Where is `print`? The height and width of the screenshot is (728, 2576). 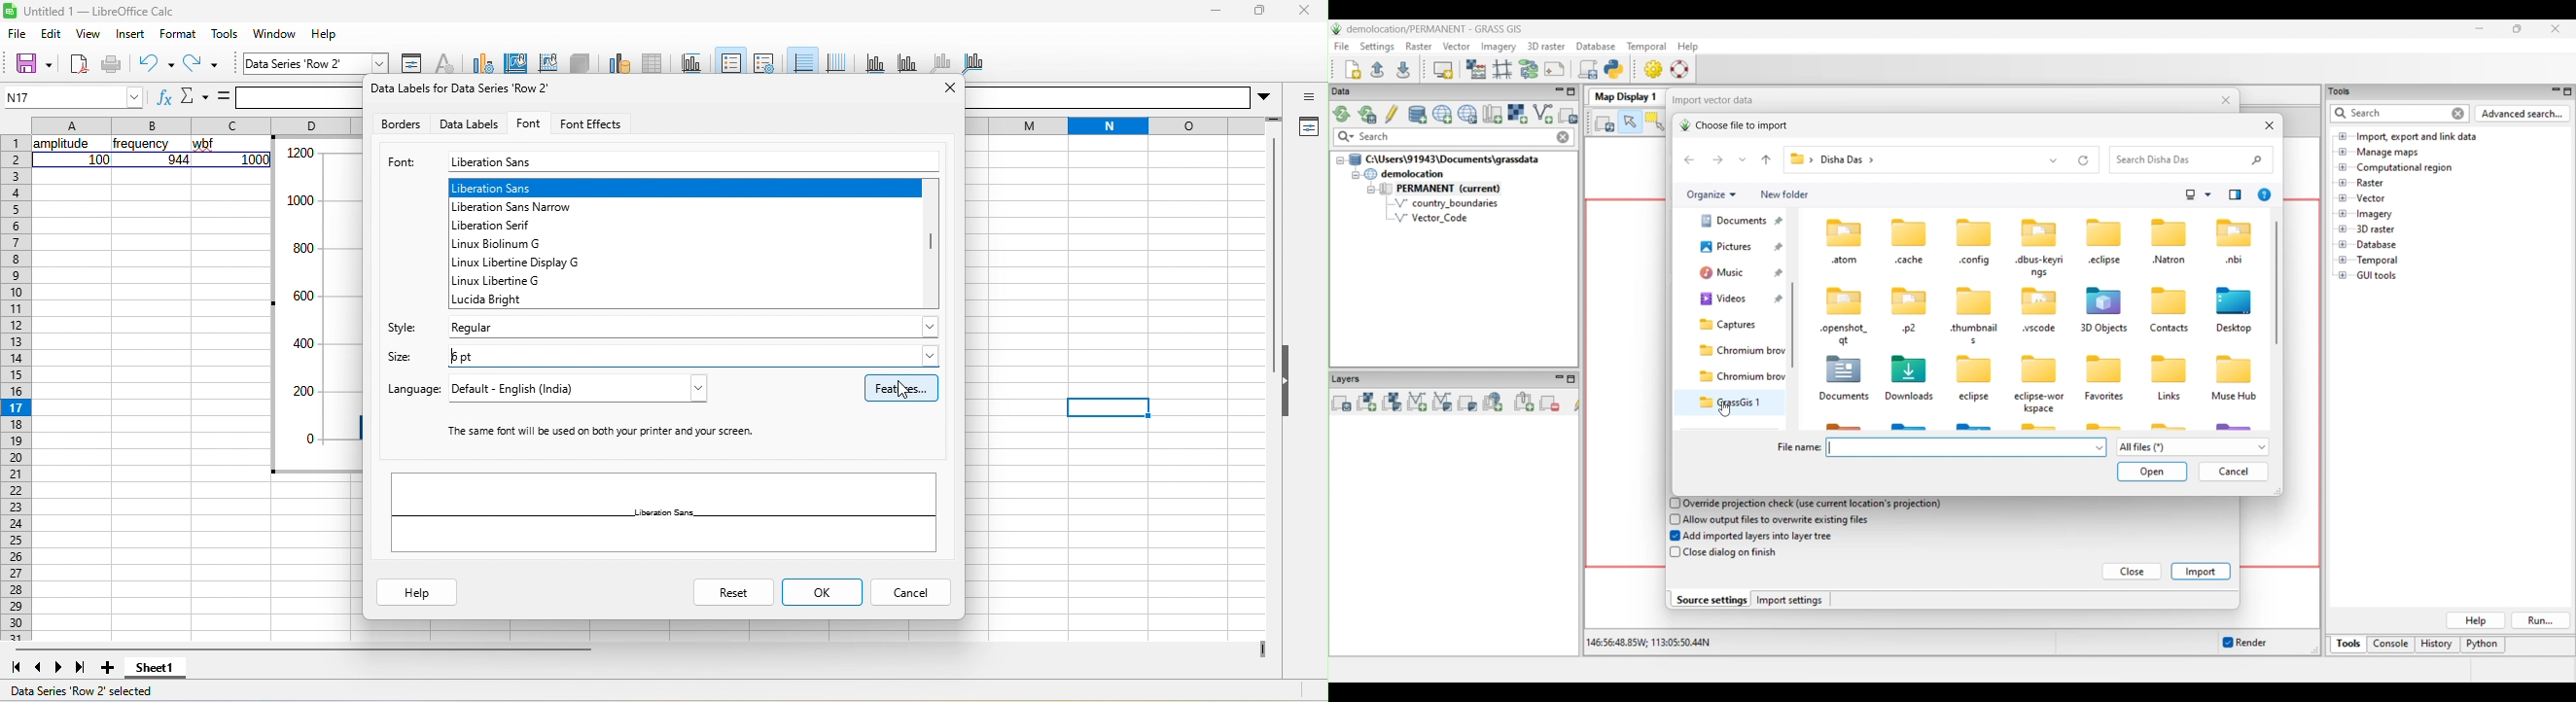
print is located at coordinates (112, 64).